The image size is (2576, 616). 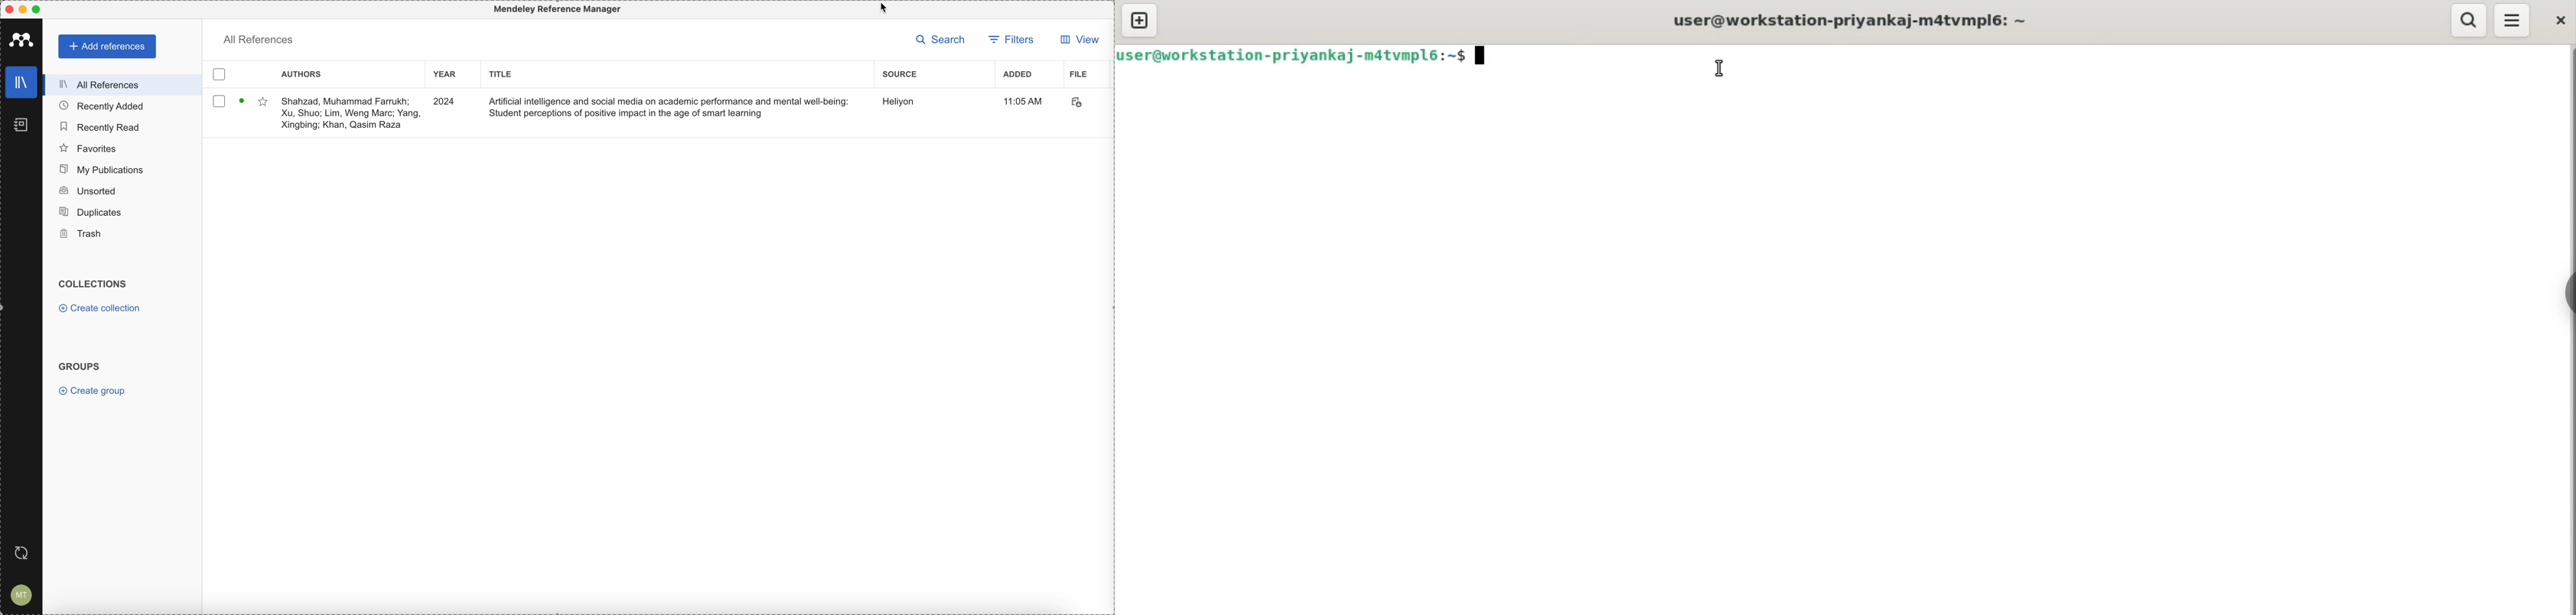 What do you see at coordinates (899, 75) in the screenshot?
I see `source` at bounding box center [899, 75].